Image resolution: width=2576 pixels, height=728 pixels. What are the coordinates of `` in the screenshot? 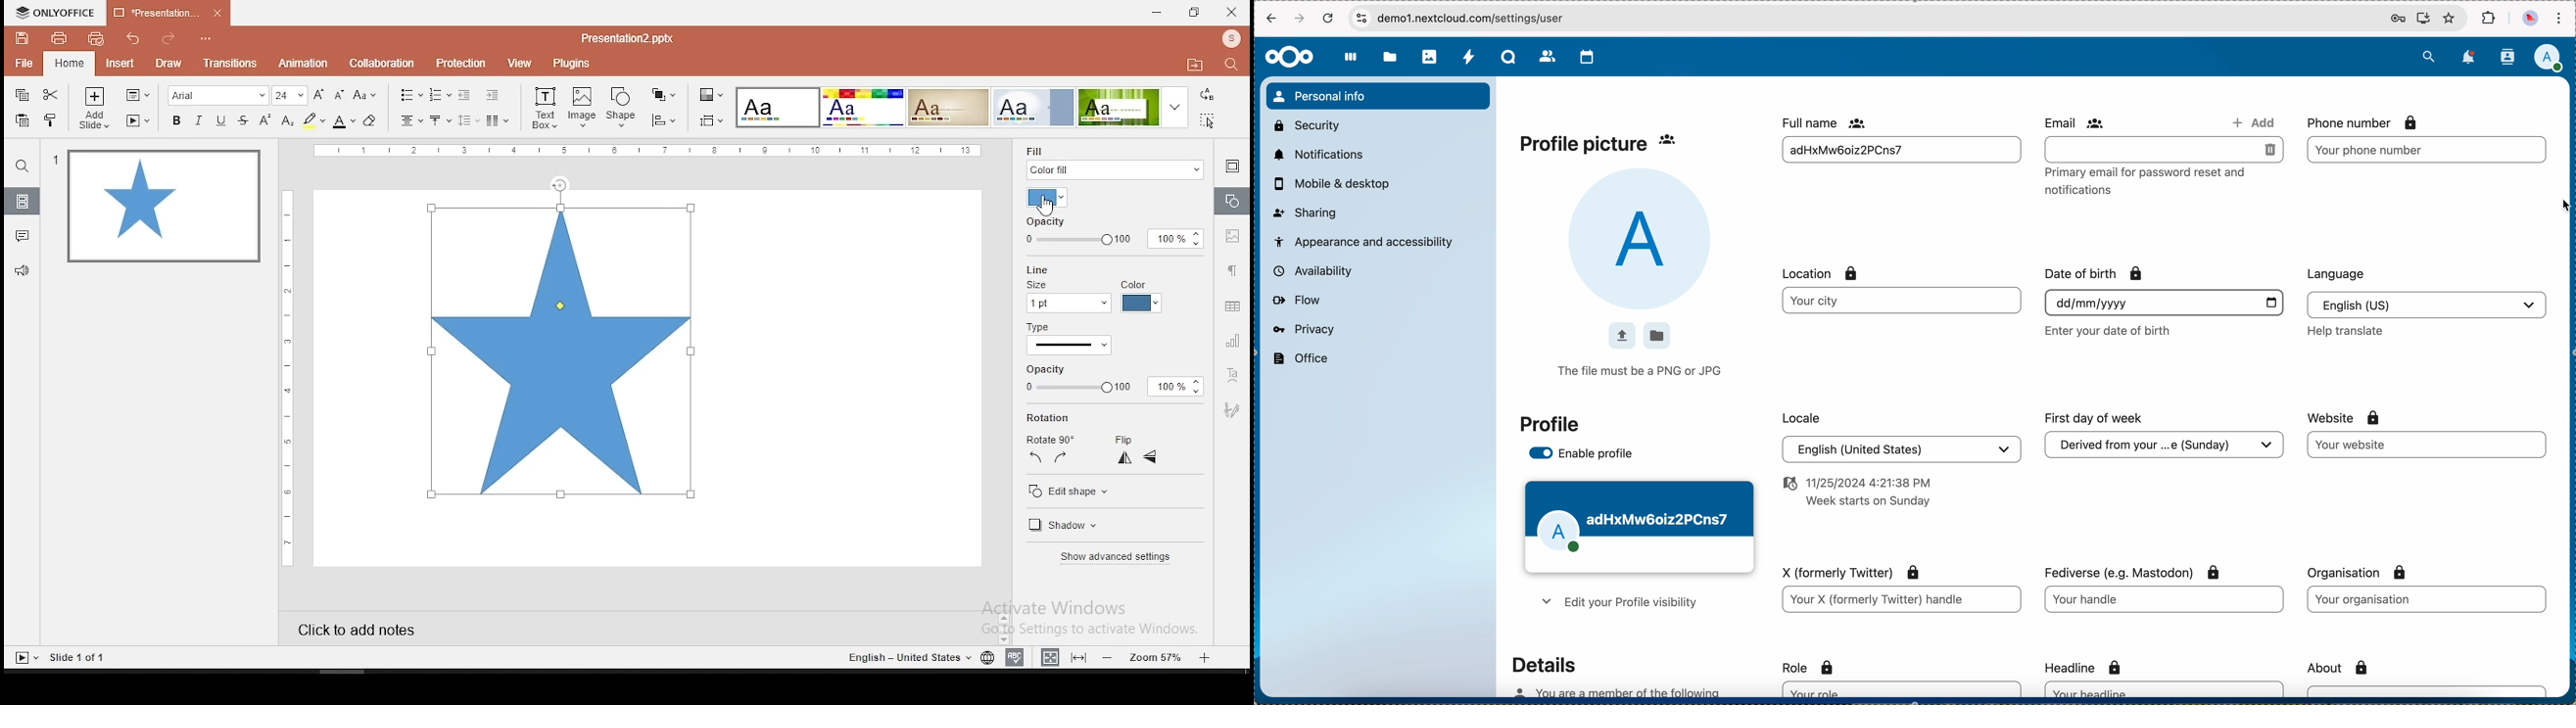 It's located at (1230, 410).